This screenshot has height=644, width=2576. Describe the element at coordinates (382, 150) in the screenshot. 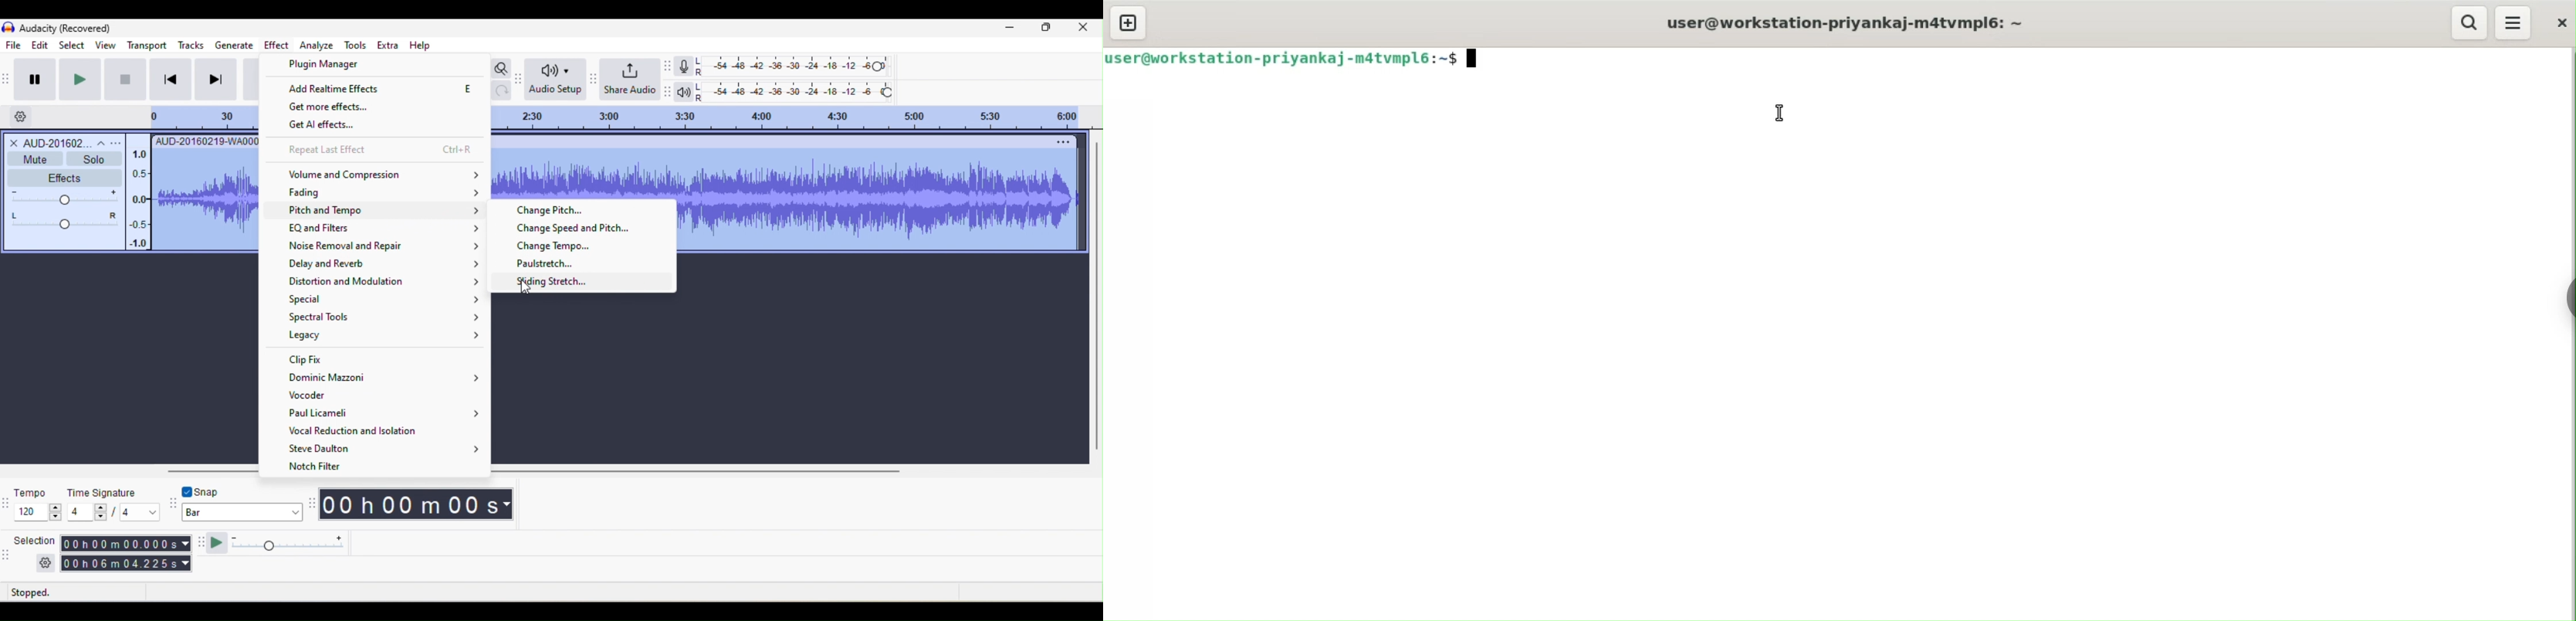

I see `repeat last effect` at that location.